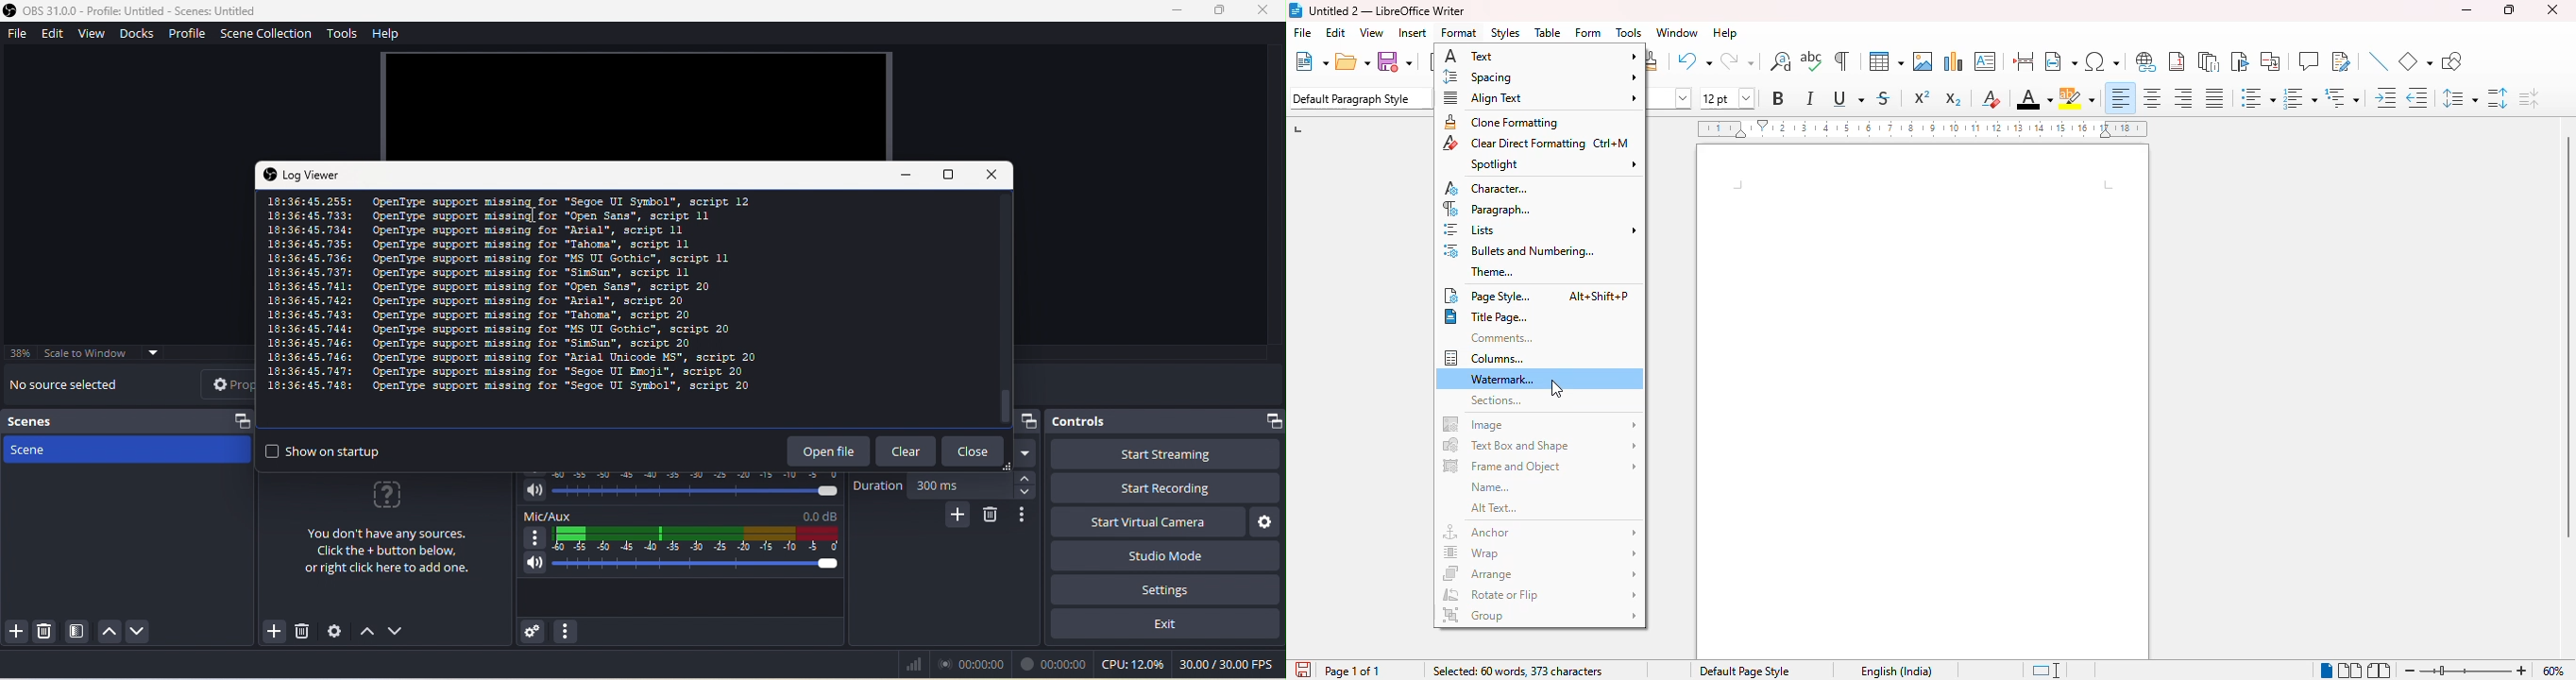  What do you see at coordinates (2553, 671) in the screenshot?
I see `zoom factor` at bounding box center [2553, 671].